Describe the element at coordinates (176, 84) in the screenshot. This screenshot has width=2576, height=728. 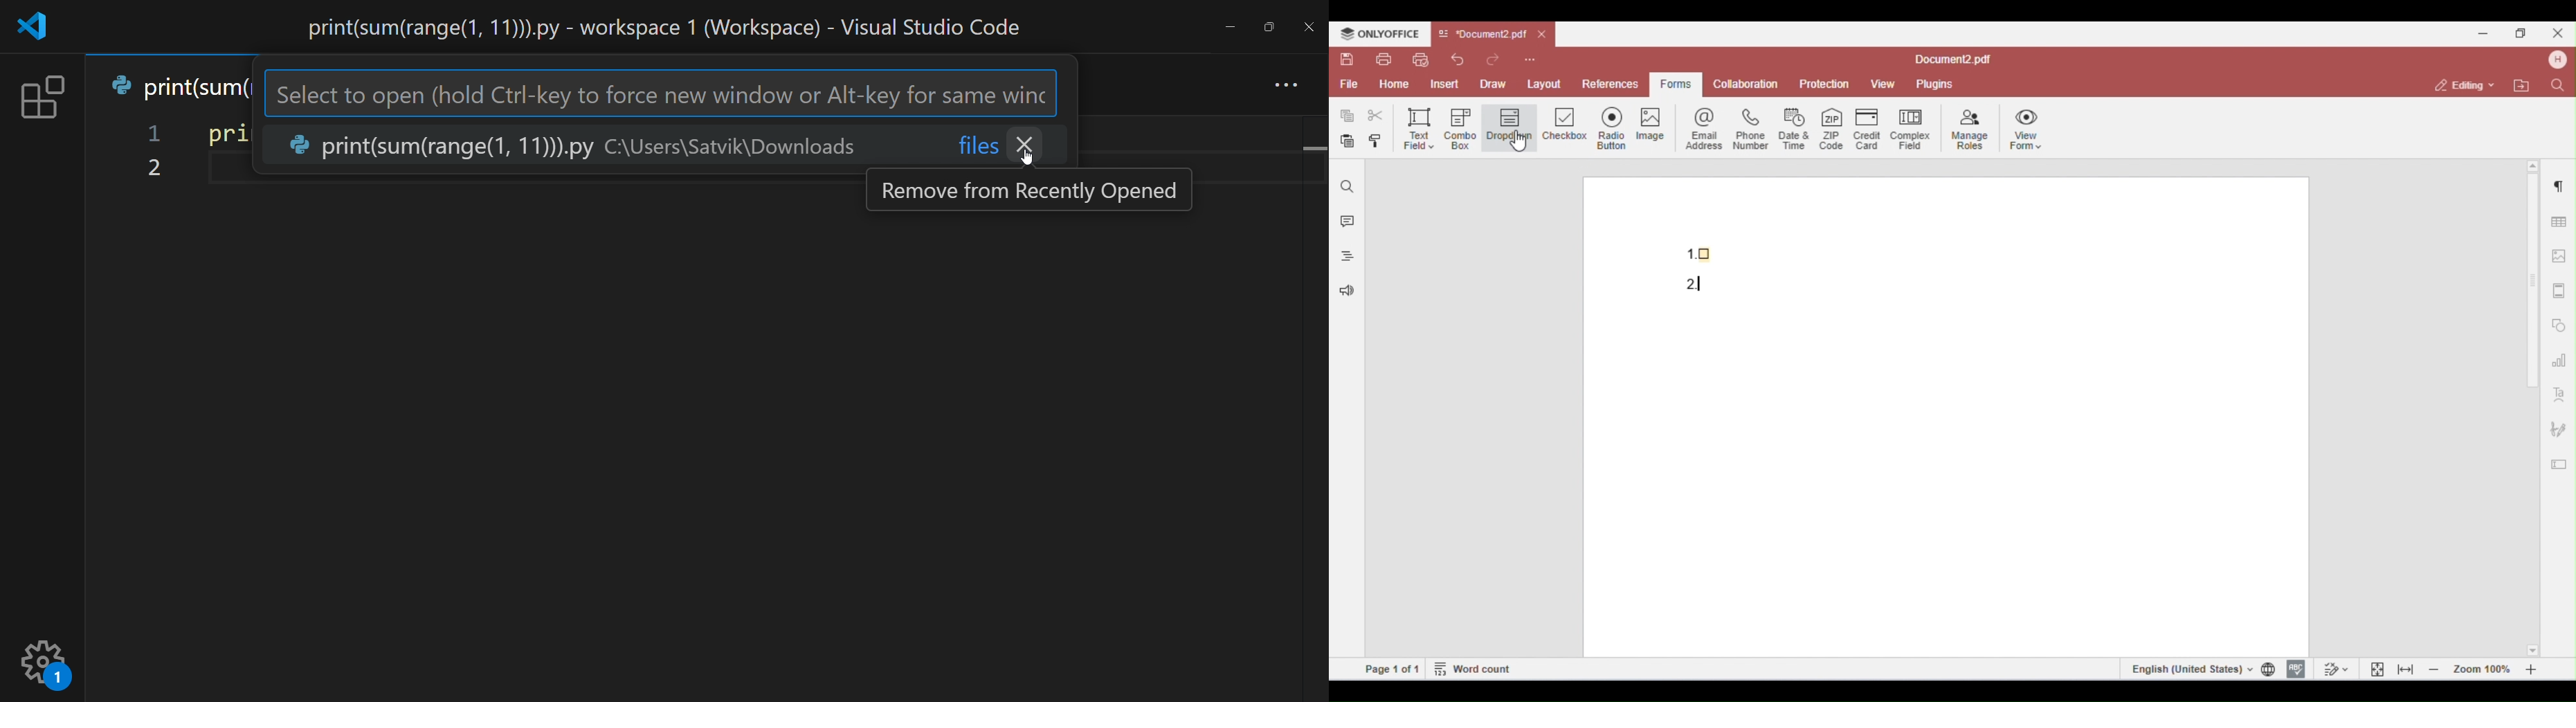
I see `print(sum(` at that location.